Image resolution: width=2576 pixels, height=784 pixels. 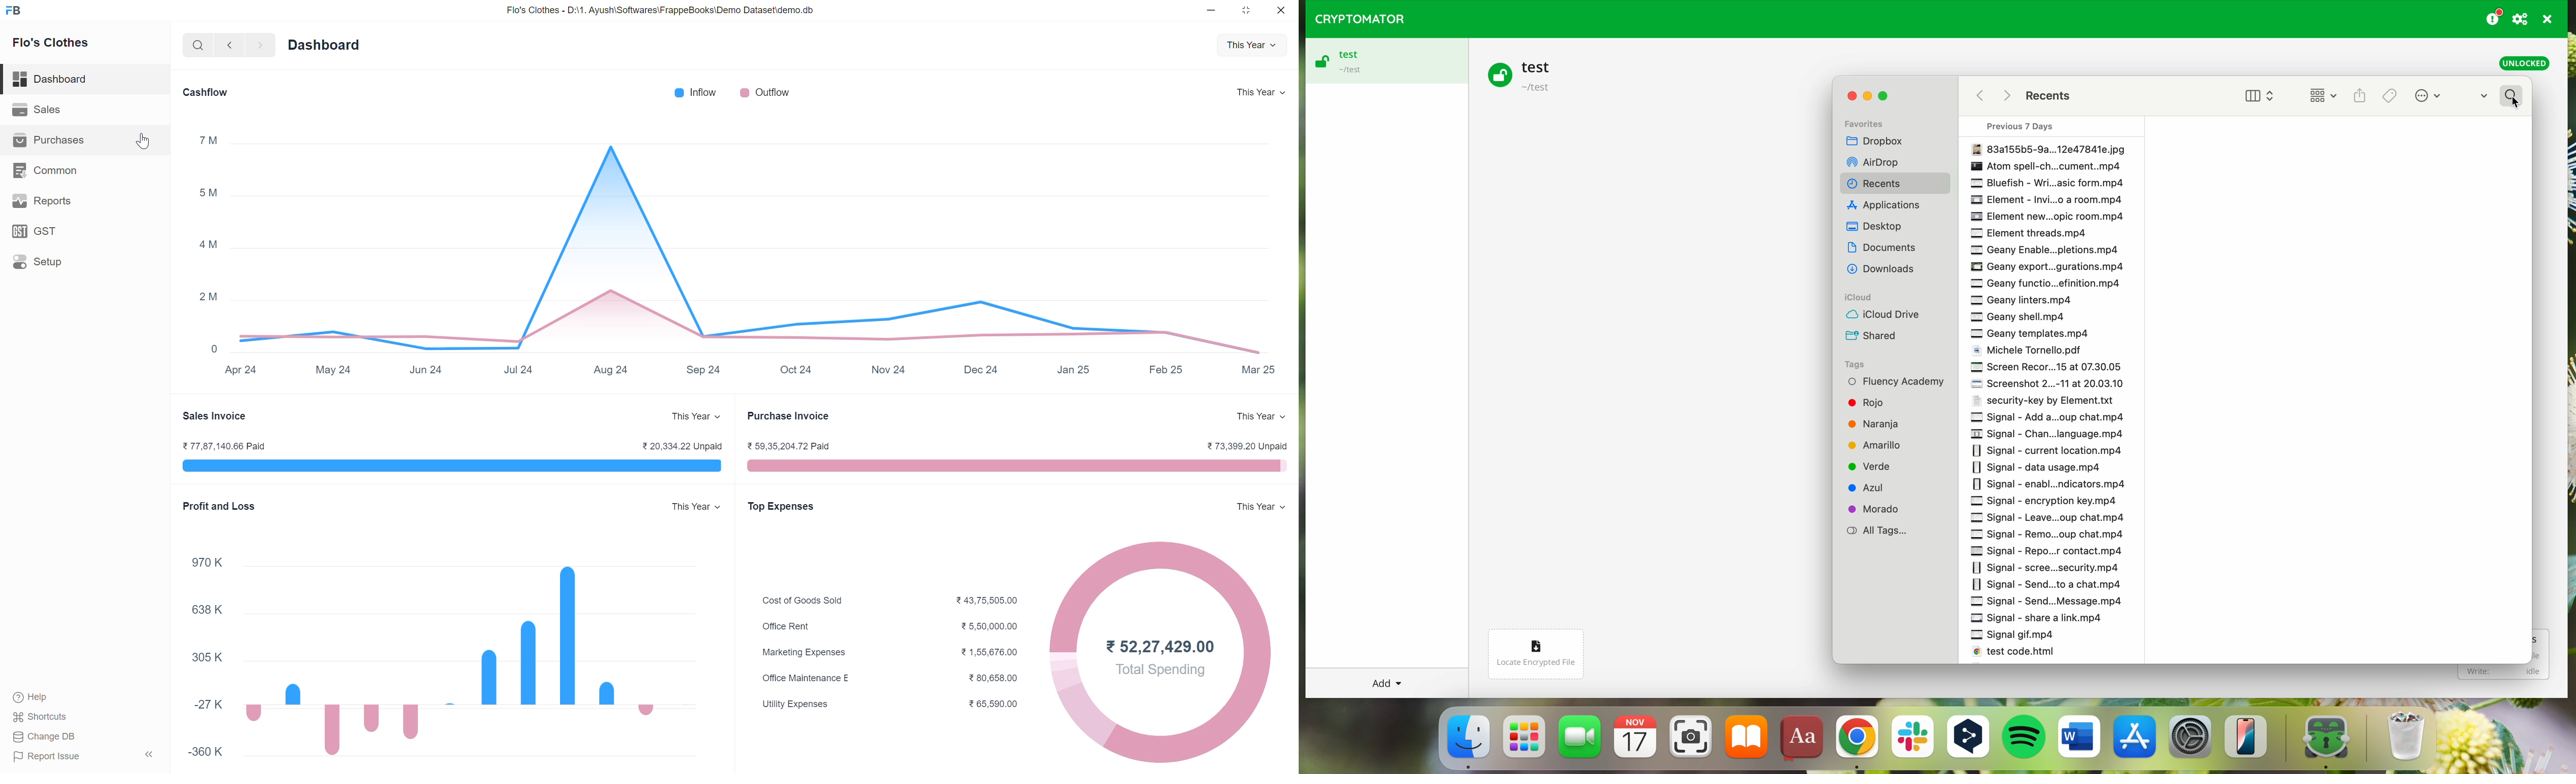 I want to click on This Year , so click(x=1261, y=416).